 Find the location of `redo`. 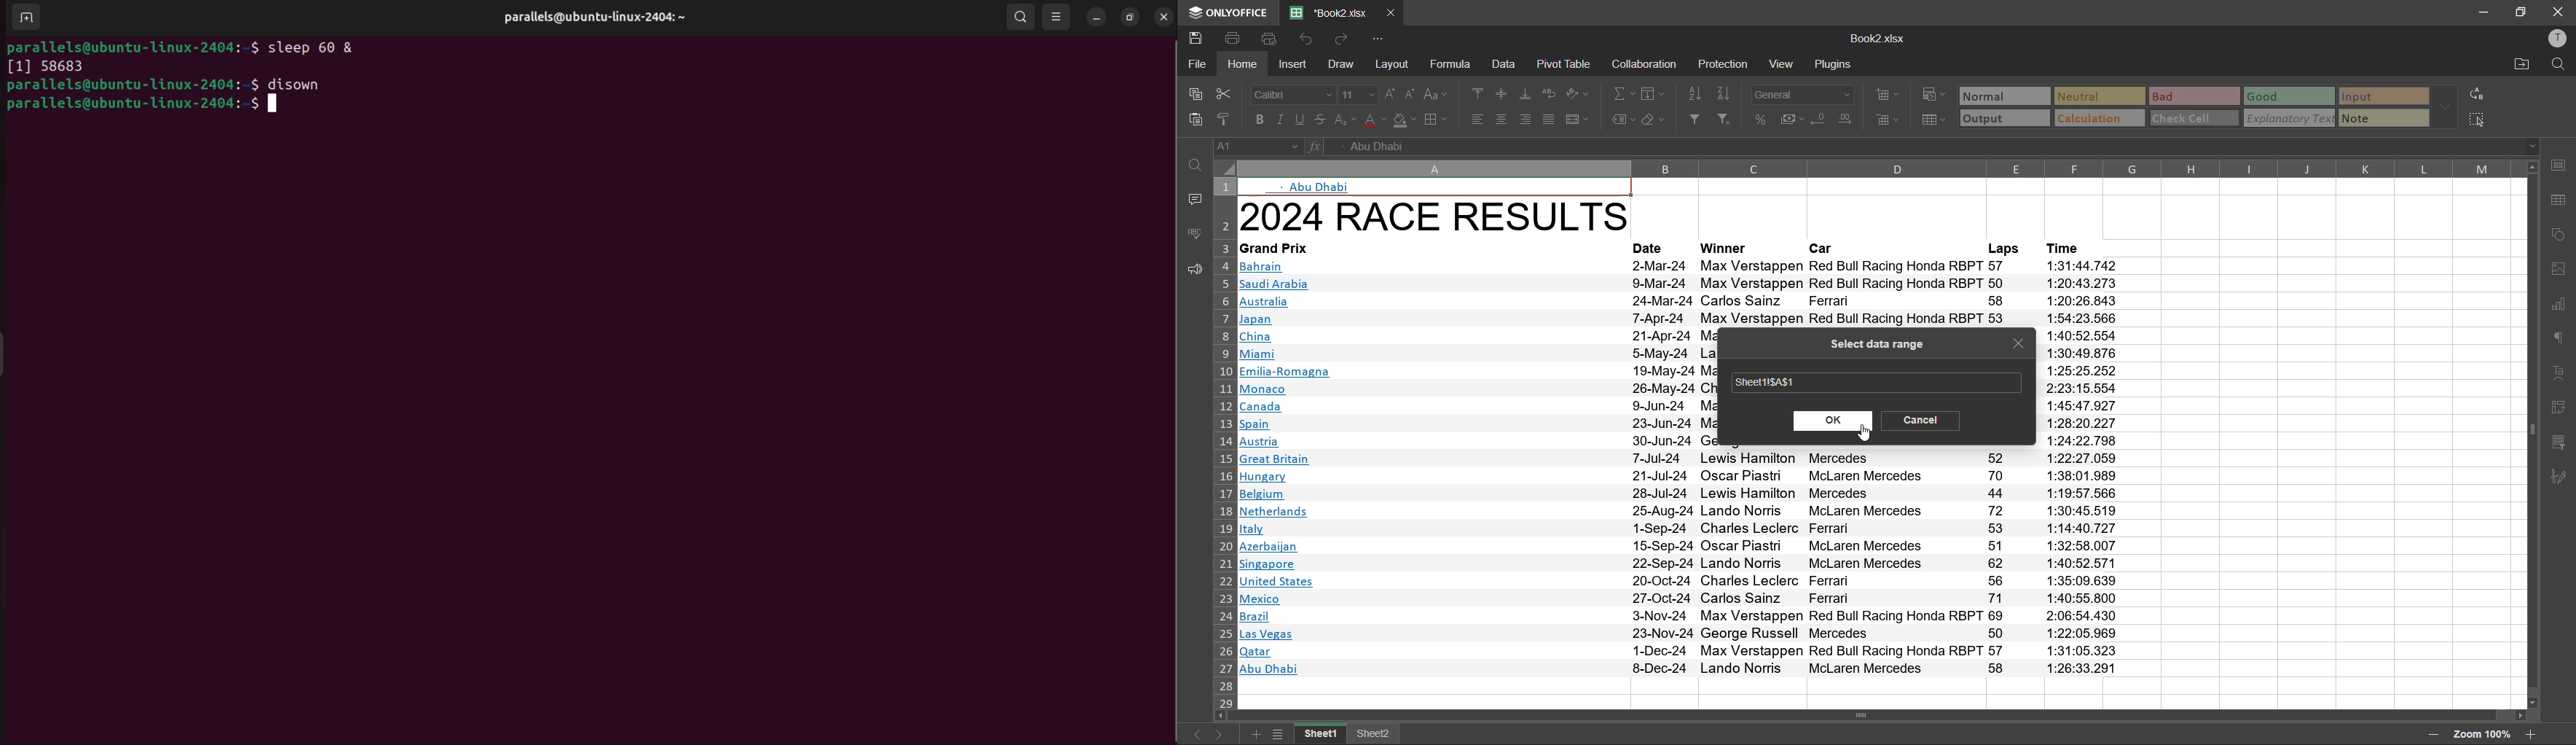

redo is located at coordinates (1343, 39).